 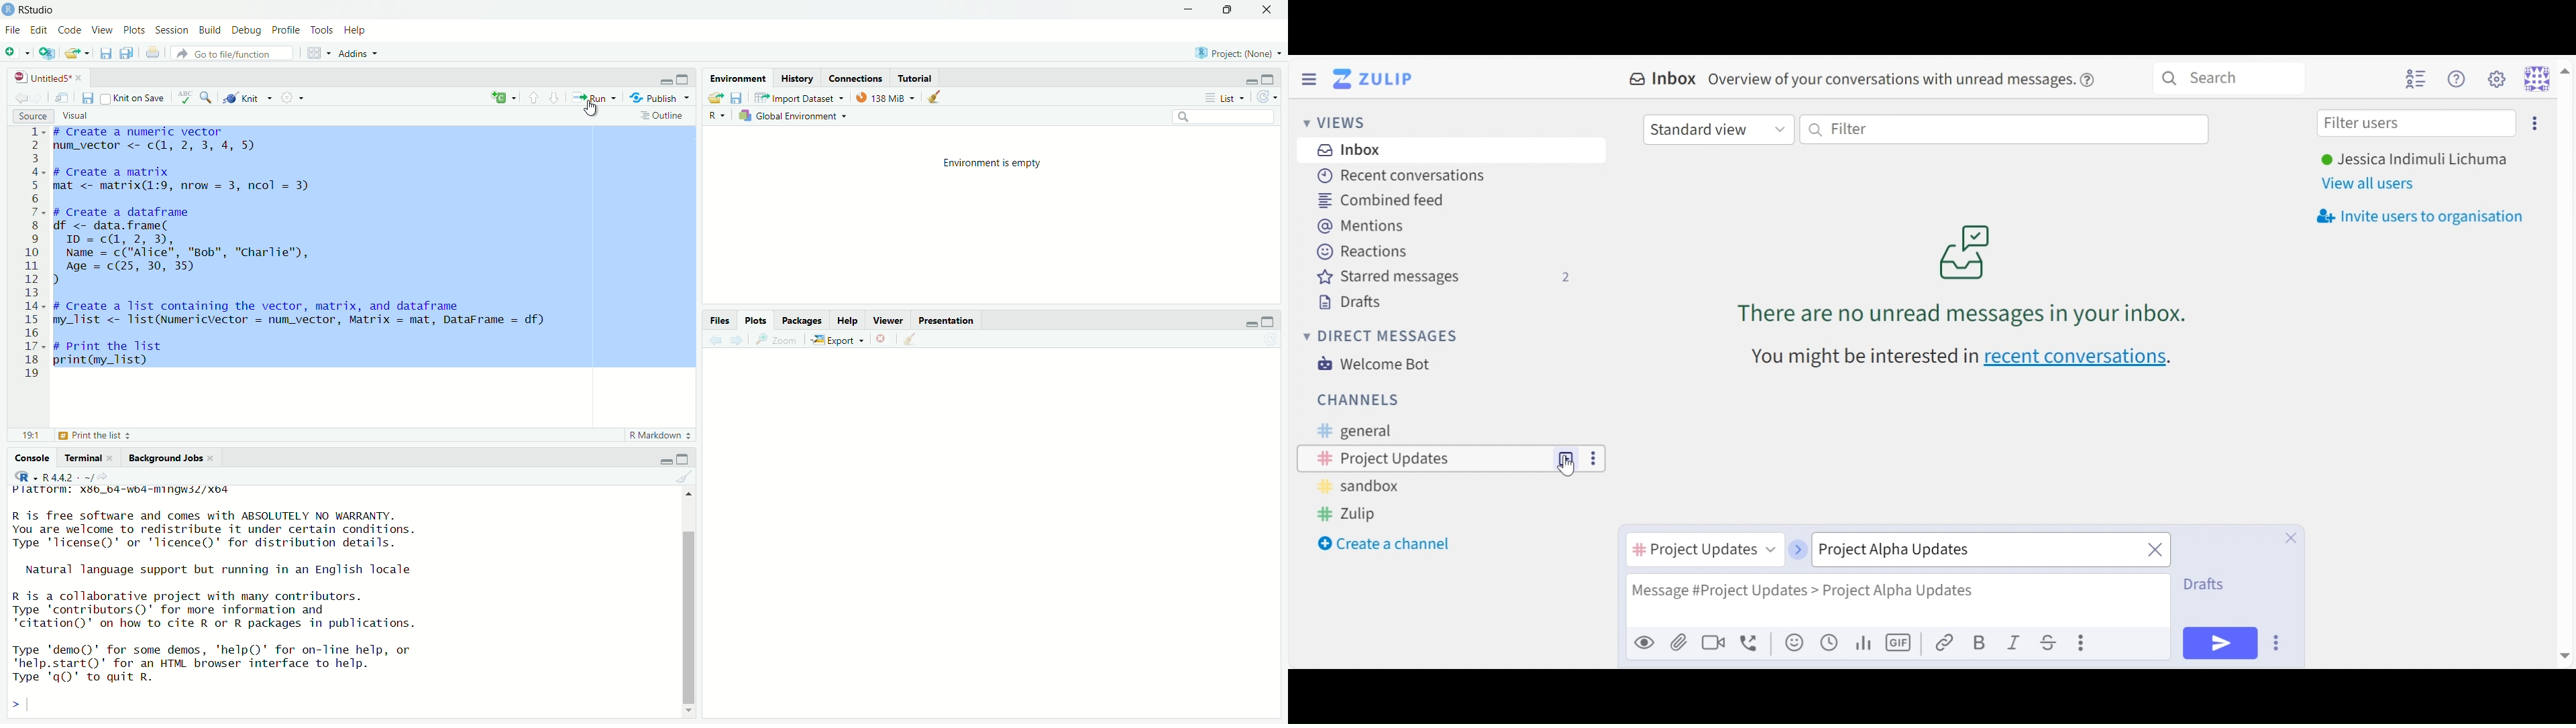 What do you see at coordinates (537, 97) in the screenshot?
I see `upward` at bounding box center [537, 97].